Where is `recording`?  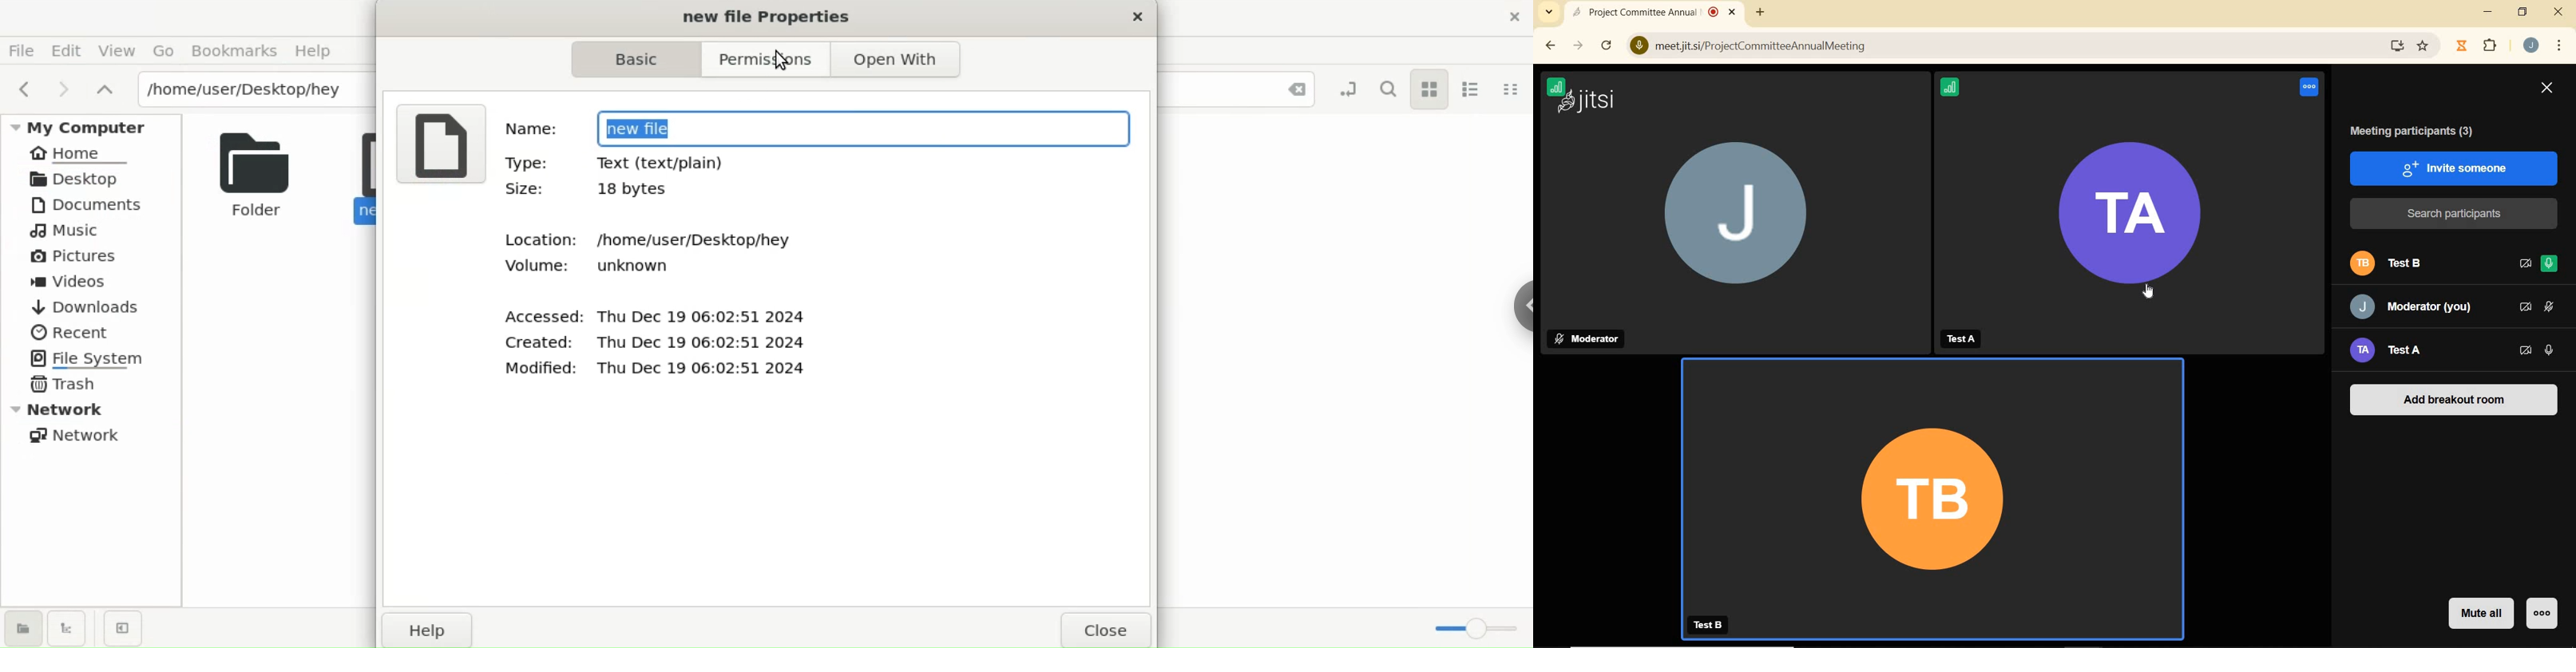
recording is located at coordinates (1713, 12).